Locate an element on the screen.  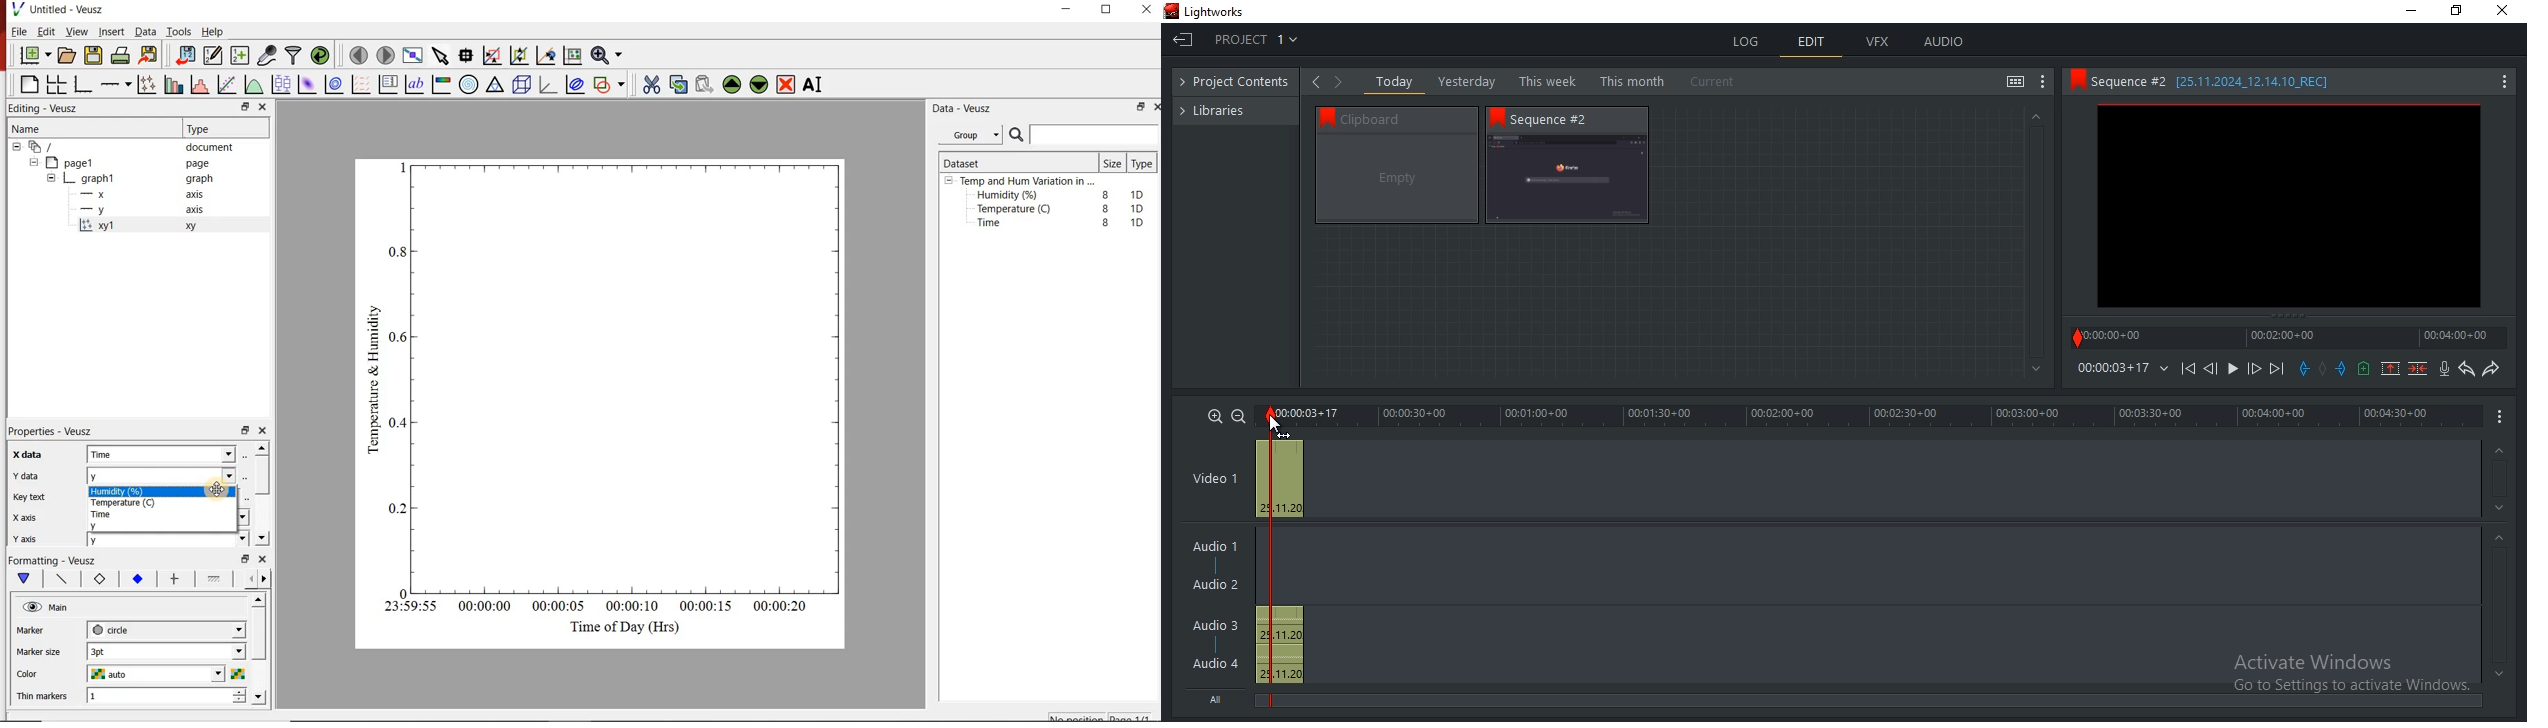
Temperature (C) is located at coordinates (1017, 210).